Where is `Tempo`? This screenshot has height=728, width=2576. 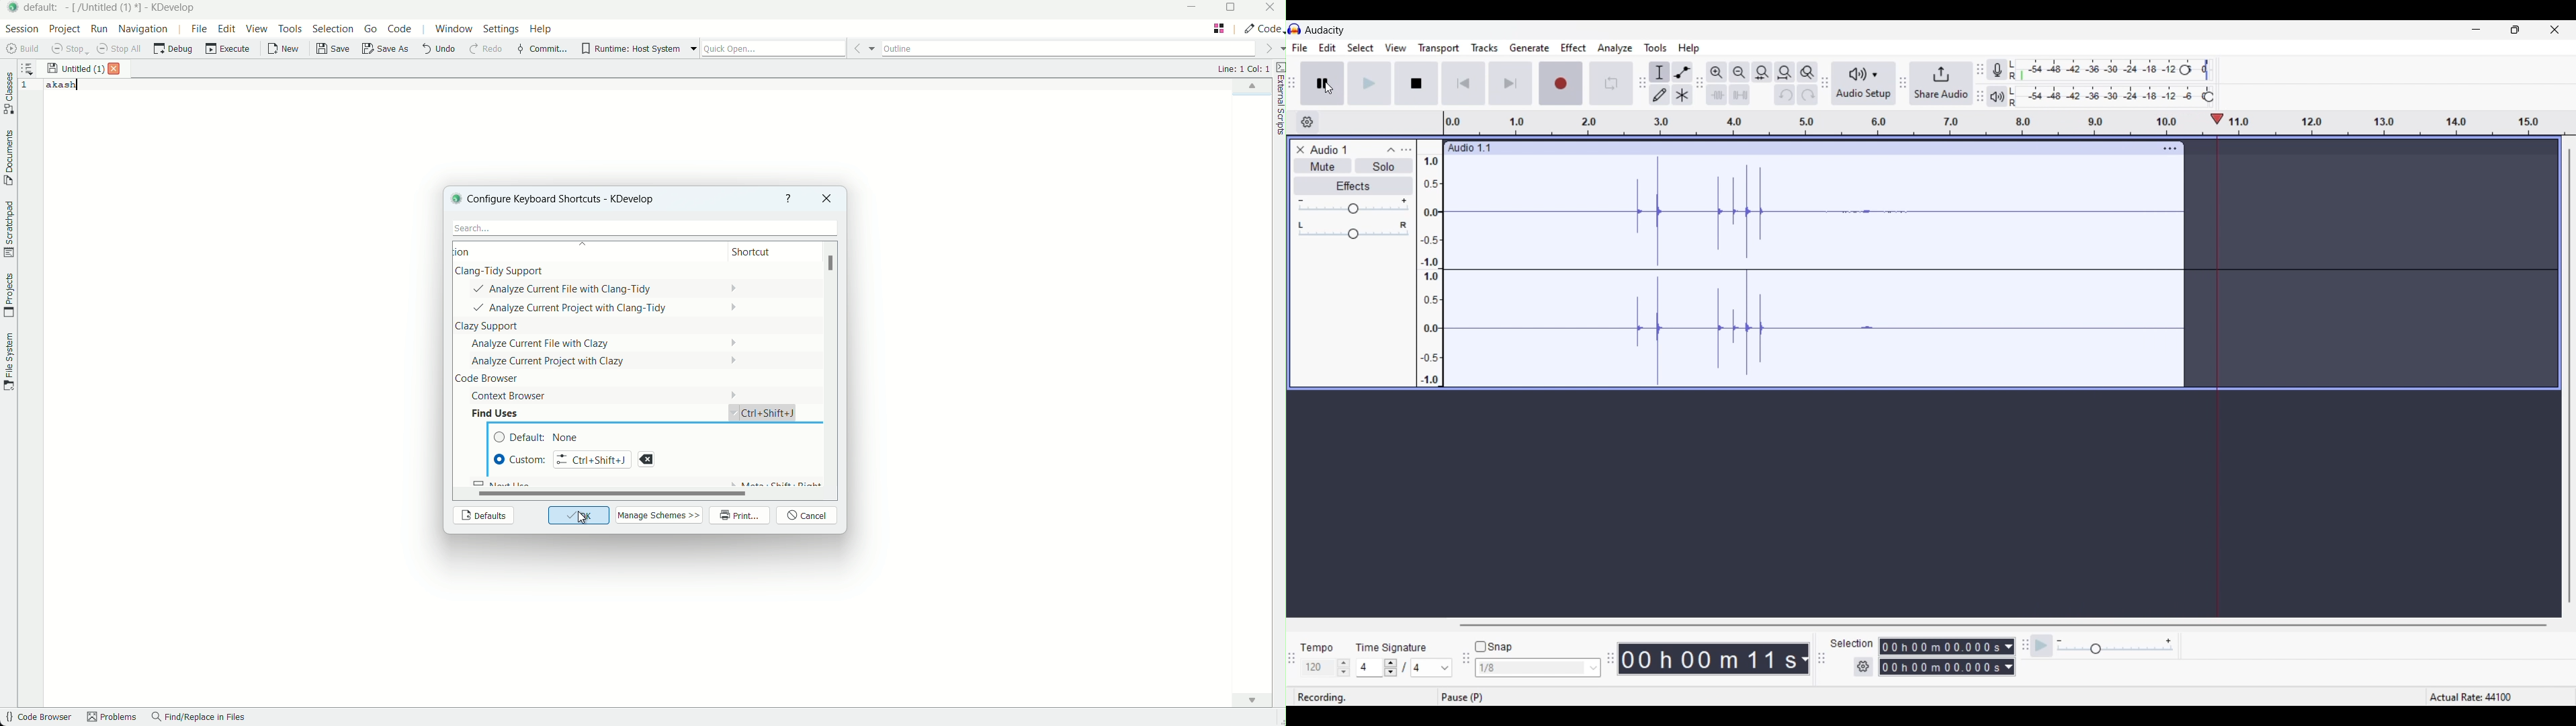 Tempo is located at coordinates (1323, 645).